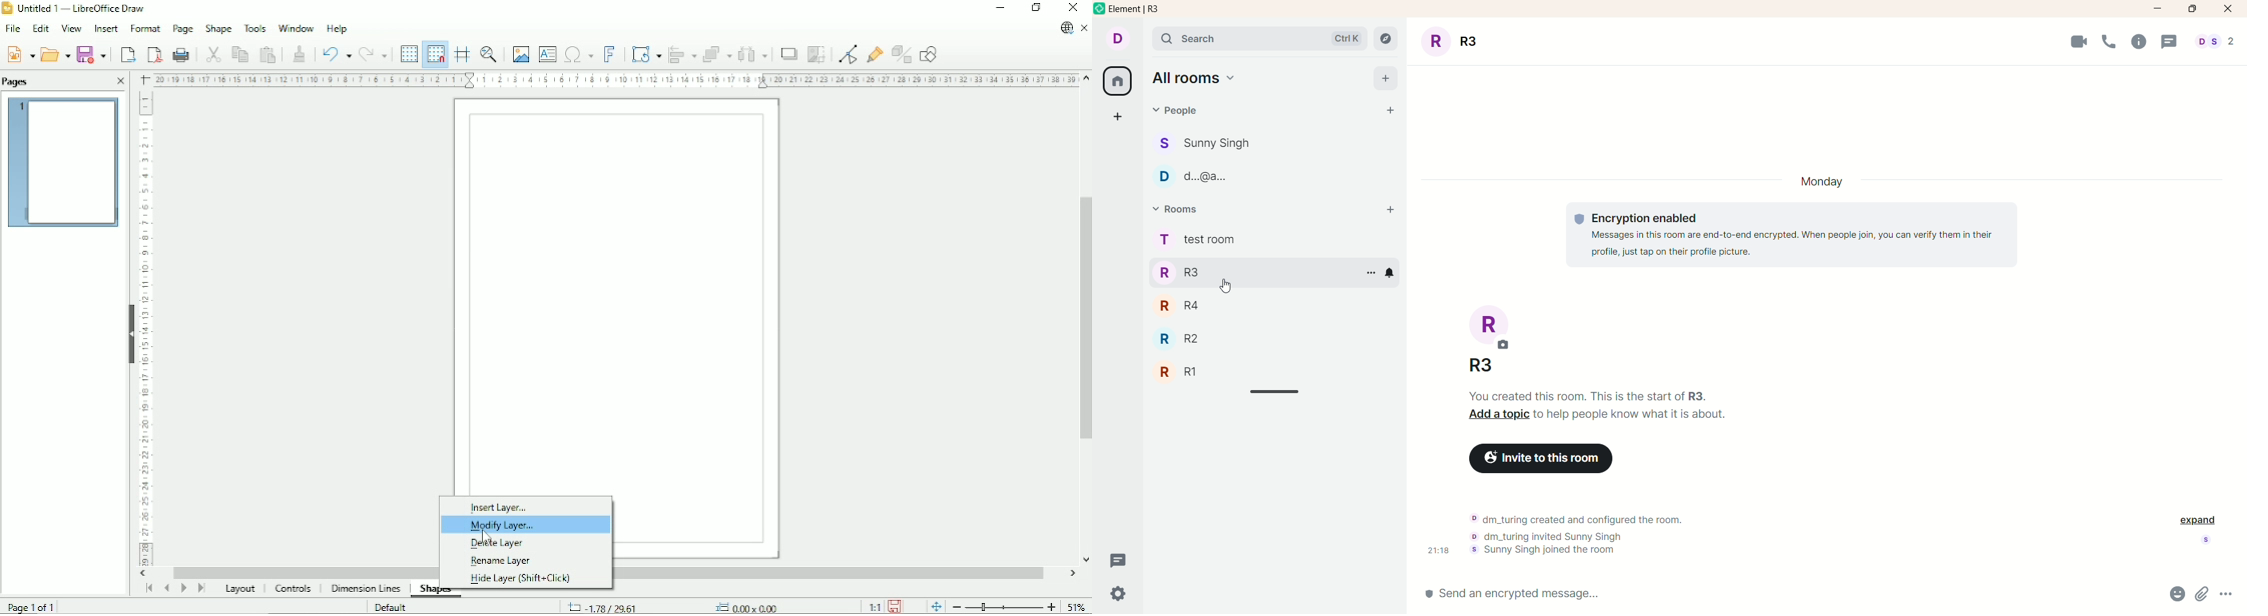 The width and height of the screenshot is (2268, 616). I want to click on Zoom factor, so click(1077, 607).